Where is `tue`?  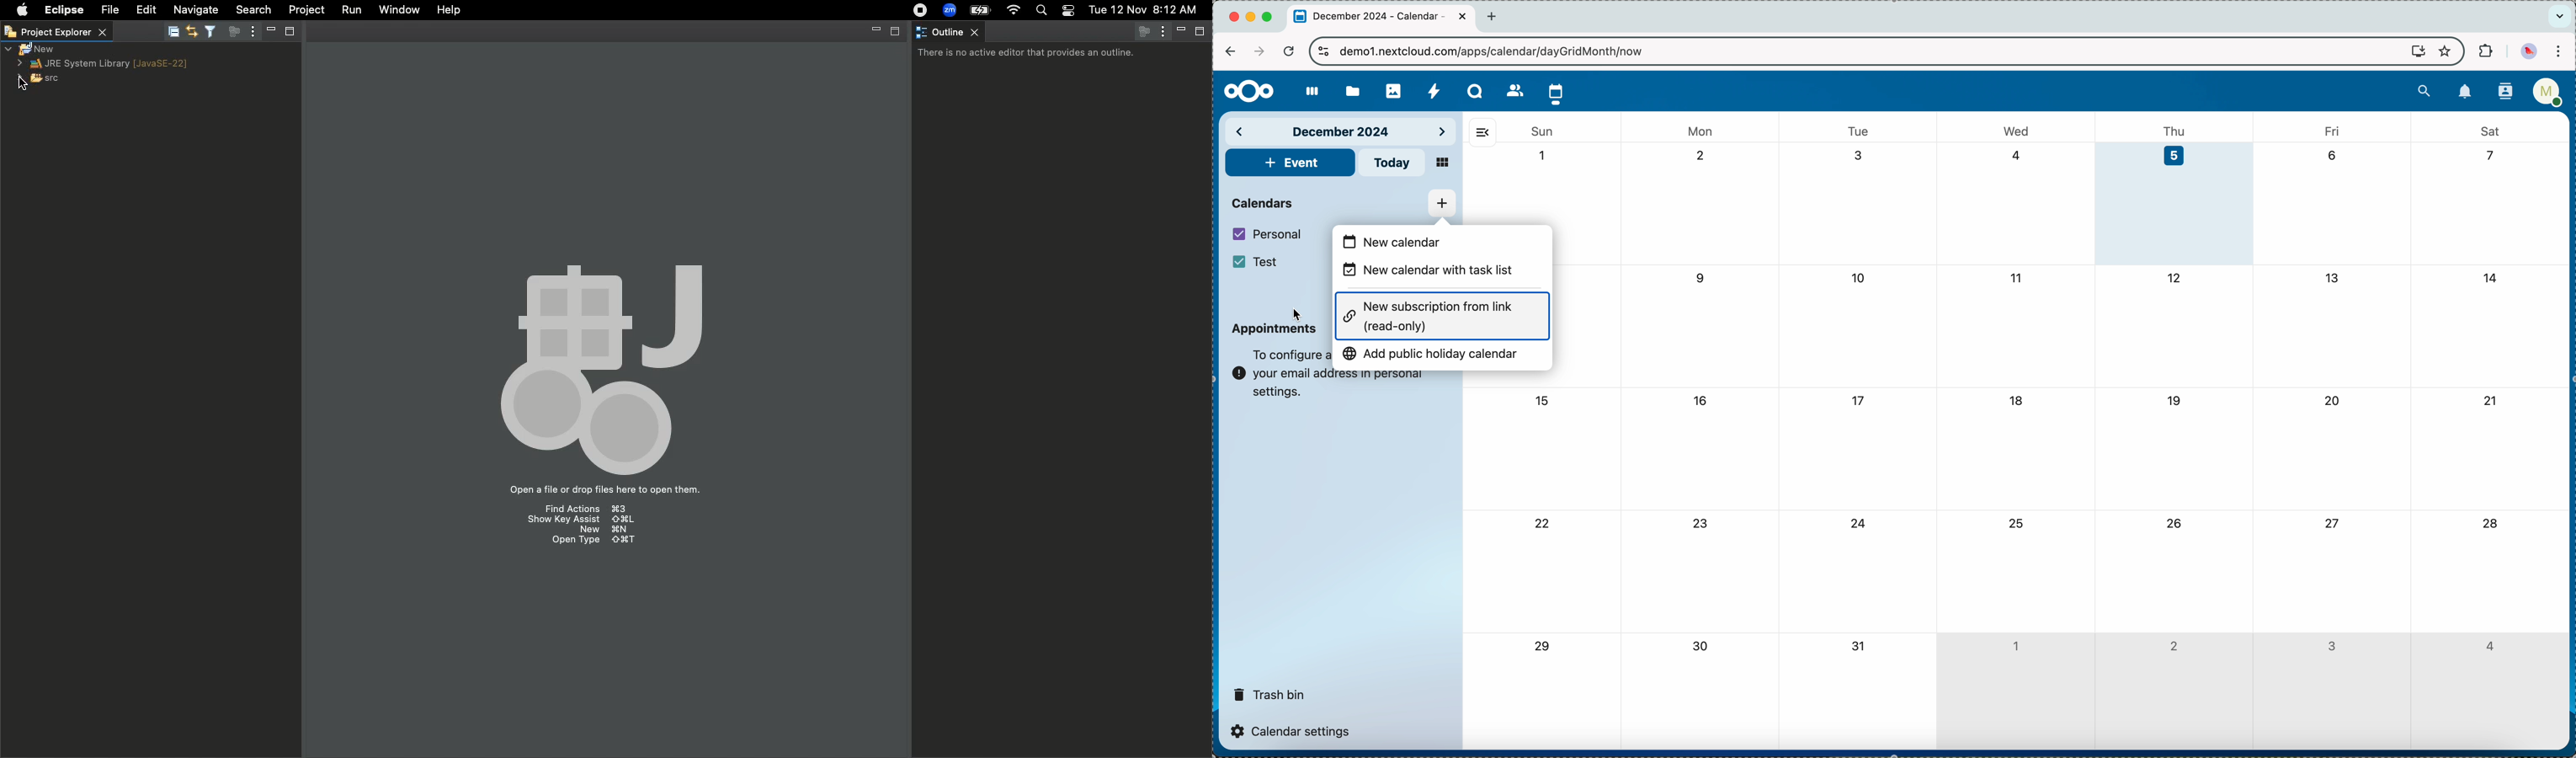 tue is located at coordinates (1859, 131).